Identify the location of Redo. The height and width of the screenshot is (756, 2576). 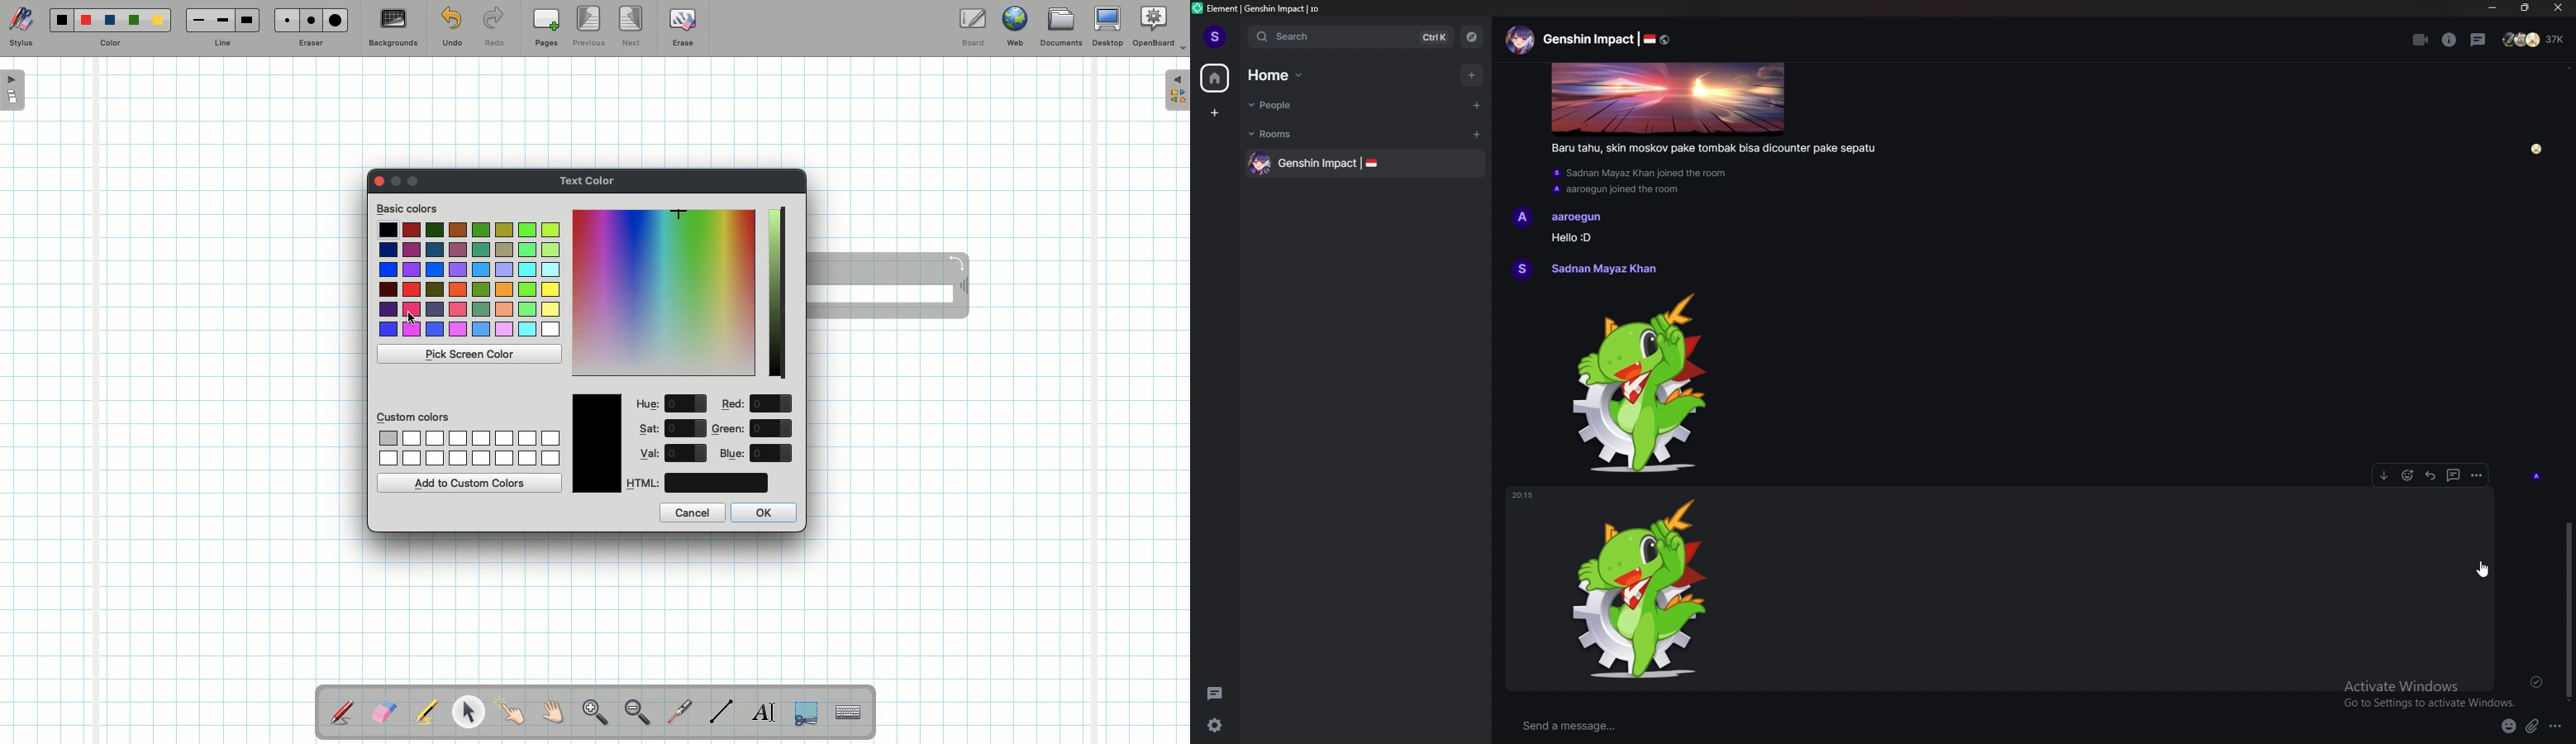
(494, 30).